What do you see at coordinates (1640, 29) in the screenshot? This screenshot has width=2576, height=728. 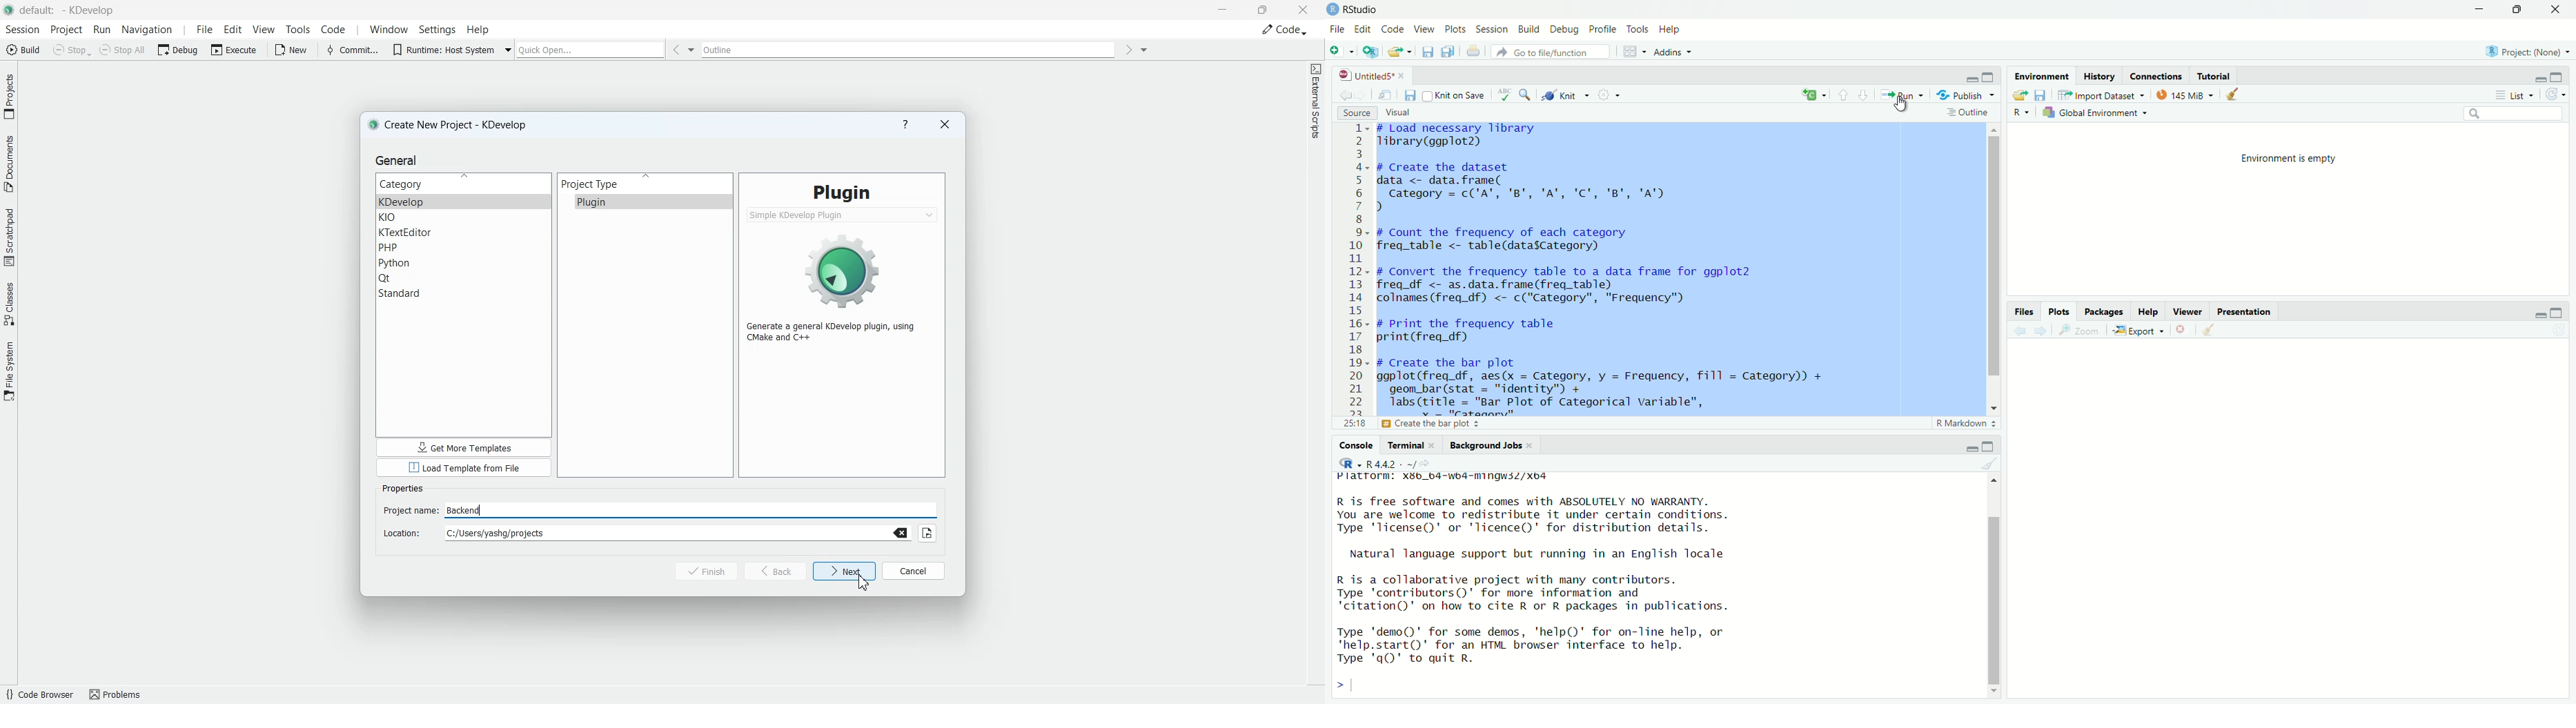 I see `tools` at bounding box center [1640, 29].